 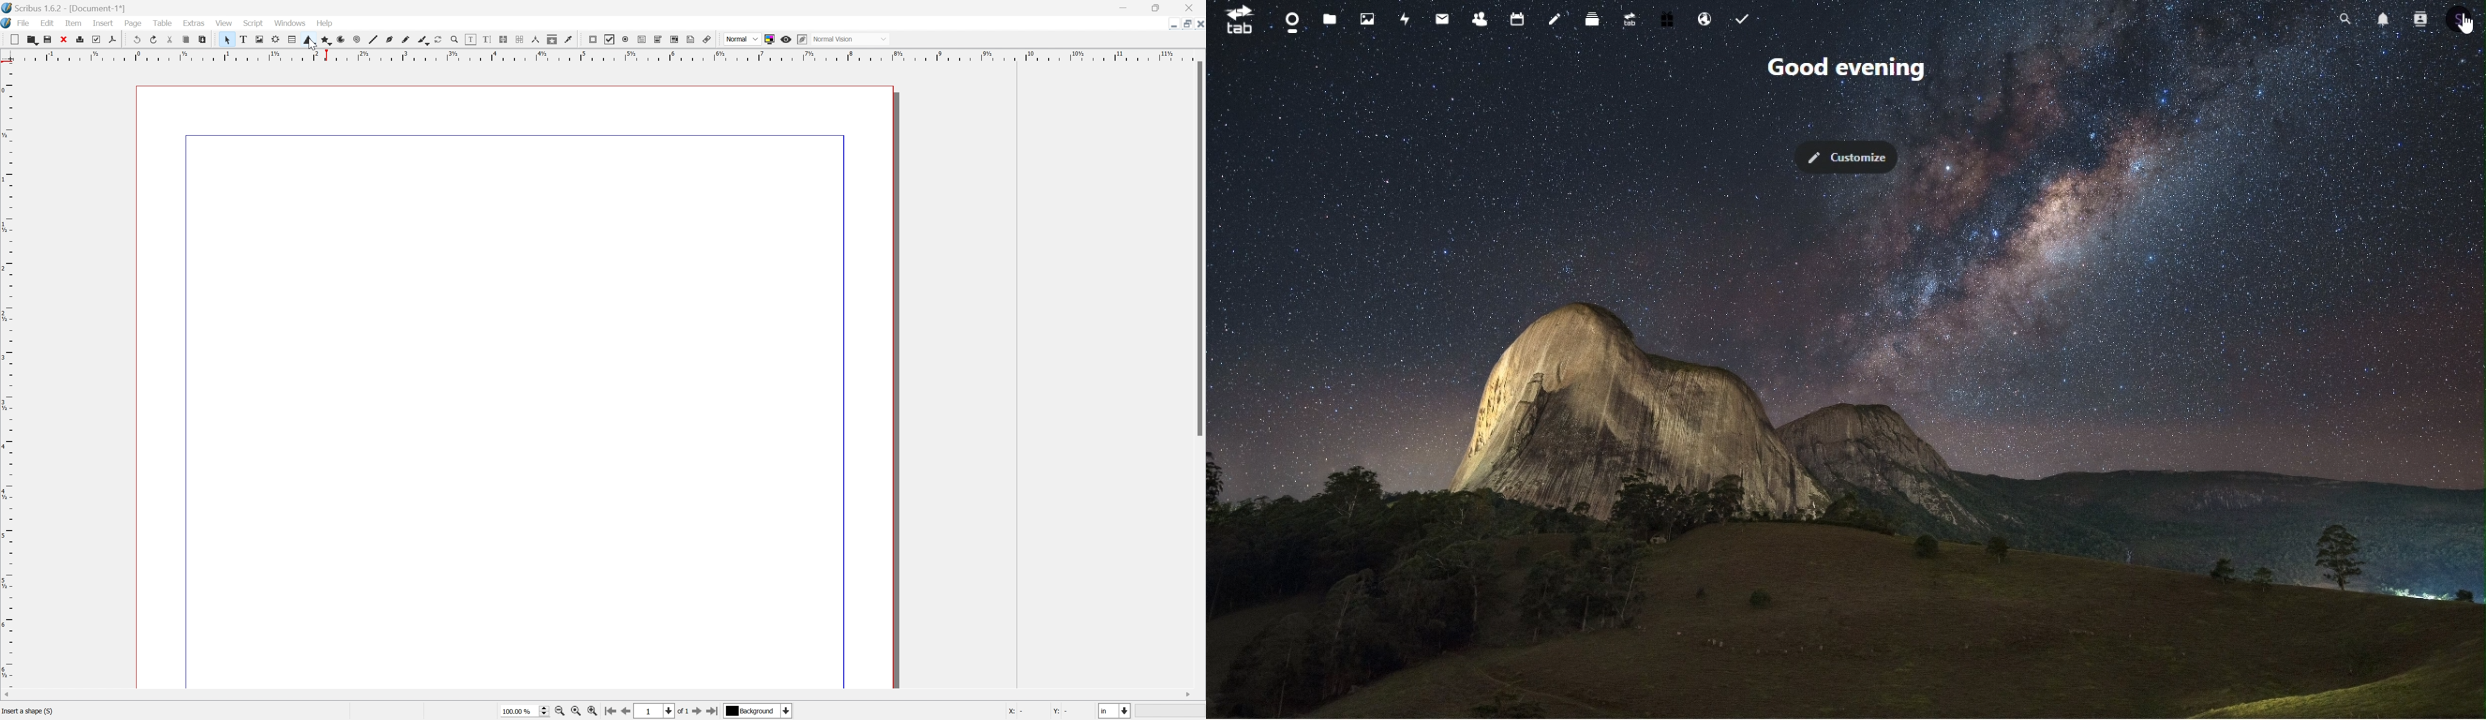 I want to click on Edit contents of frame, so click(x=470, y=39).